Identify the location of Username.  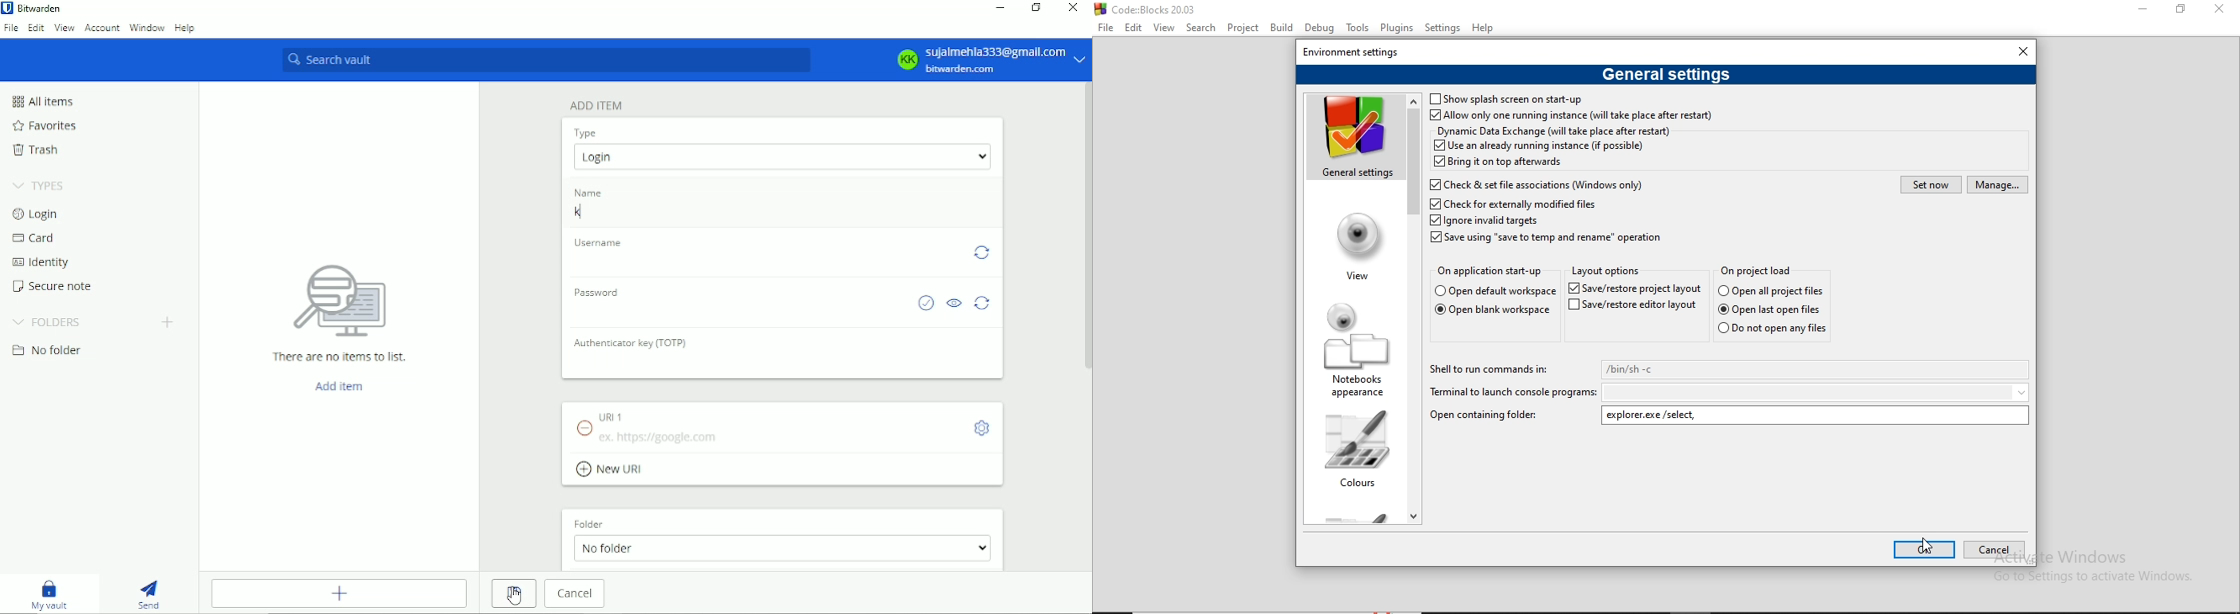
(595, 242).